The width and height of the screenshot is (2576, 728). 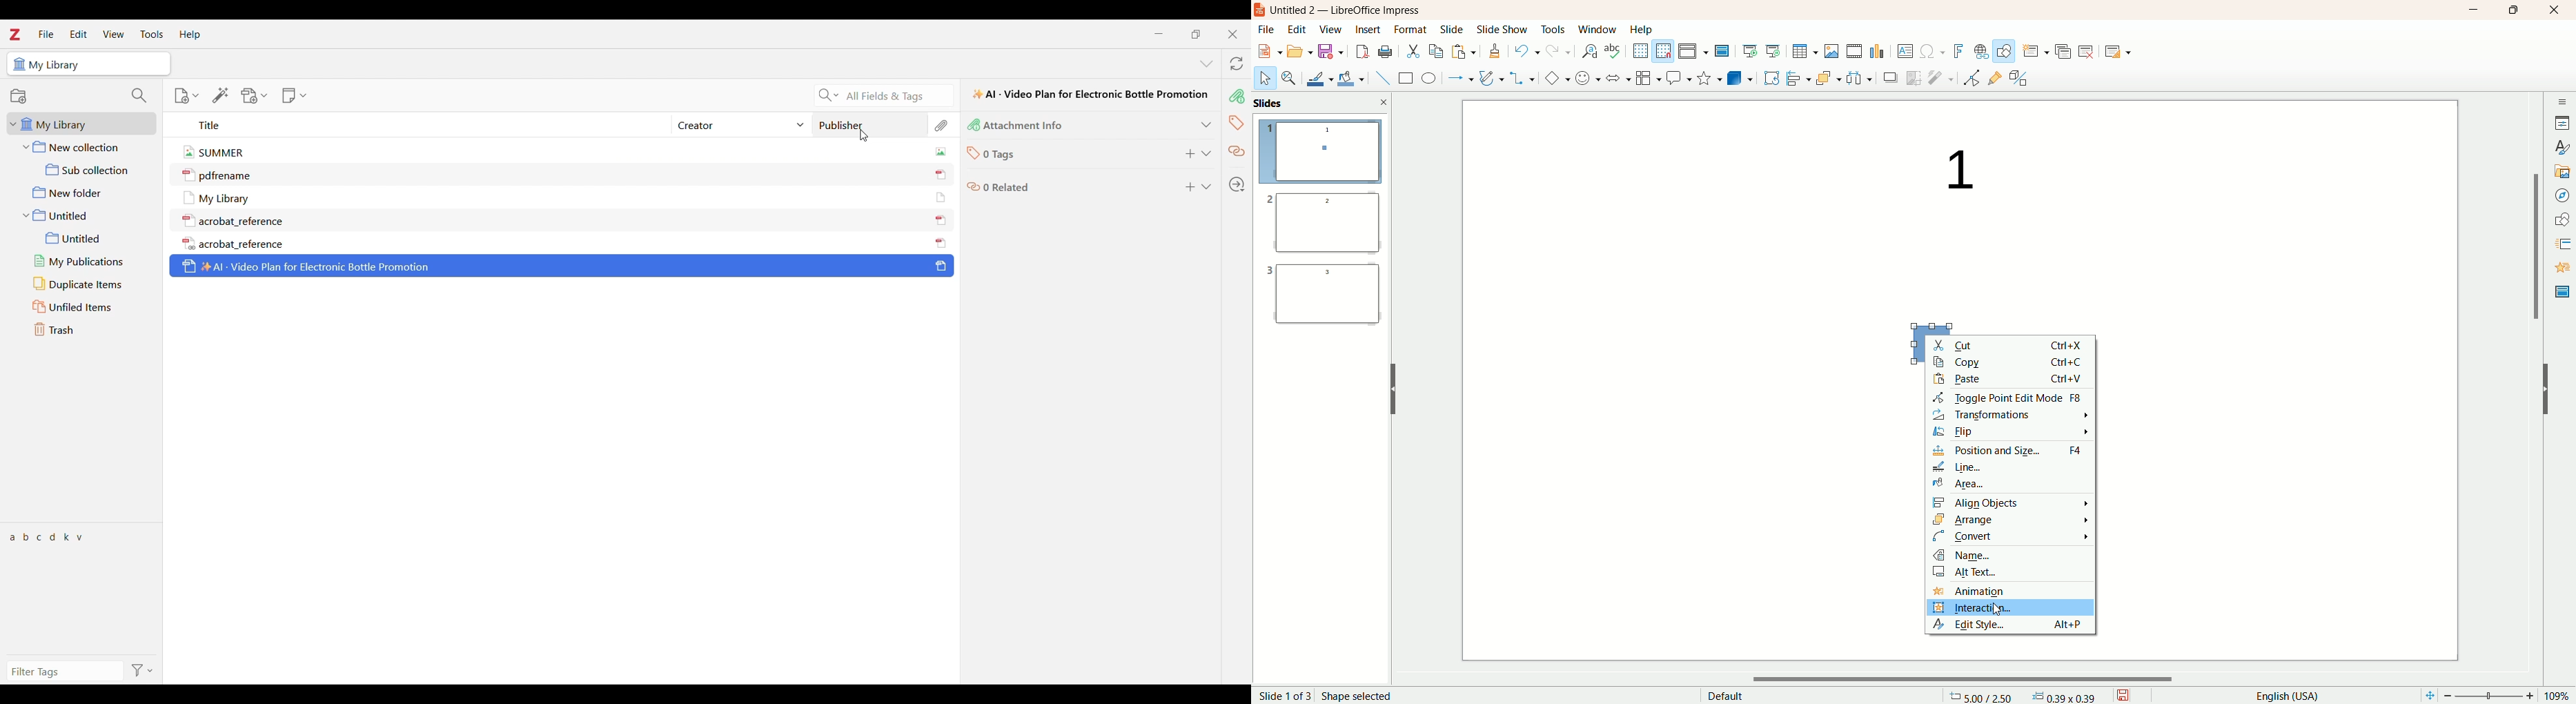 What do you see at coordinates (18, 64) in the screenshot?
I see `icon` at bounding box center [18, 64].